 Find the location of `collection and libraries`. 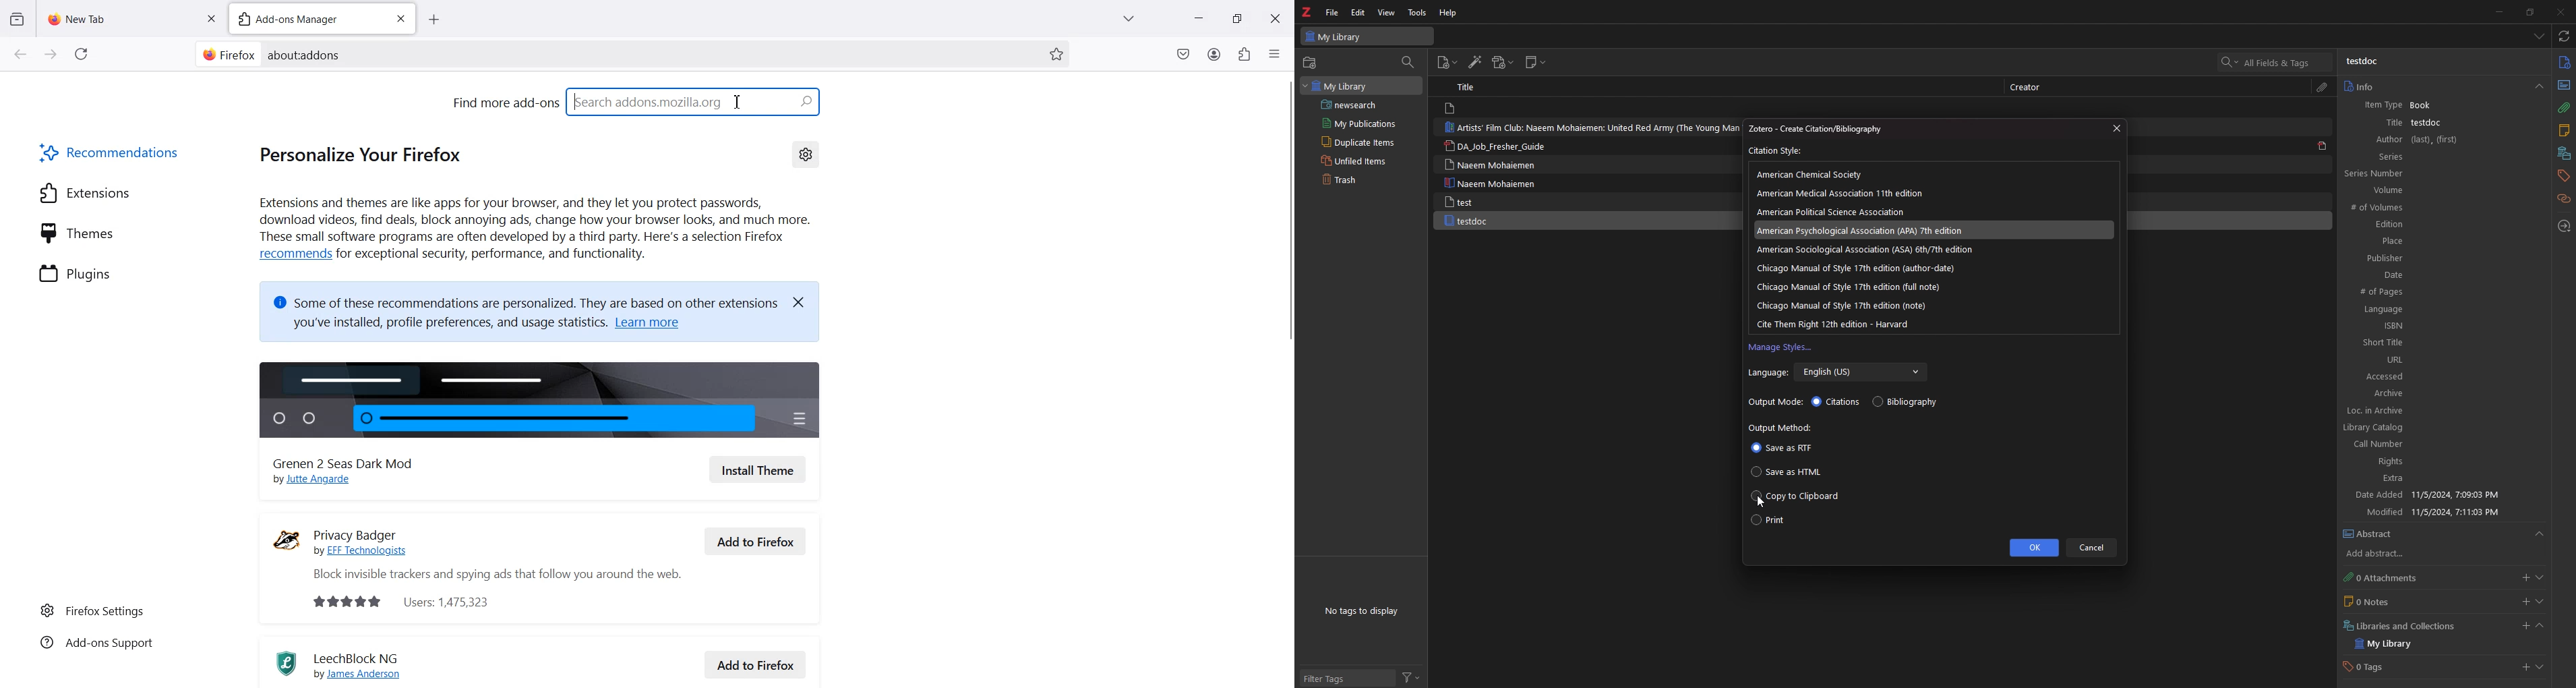

collection and libraries is located at coordinates (2563, 154).